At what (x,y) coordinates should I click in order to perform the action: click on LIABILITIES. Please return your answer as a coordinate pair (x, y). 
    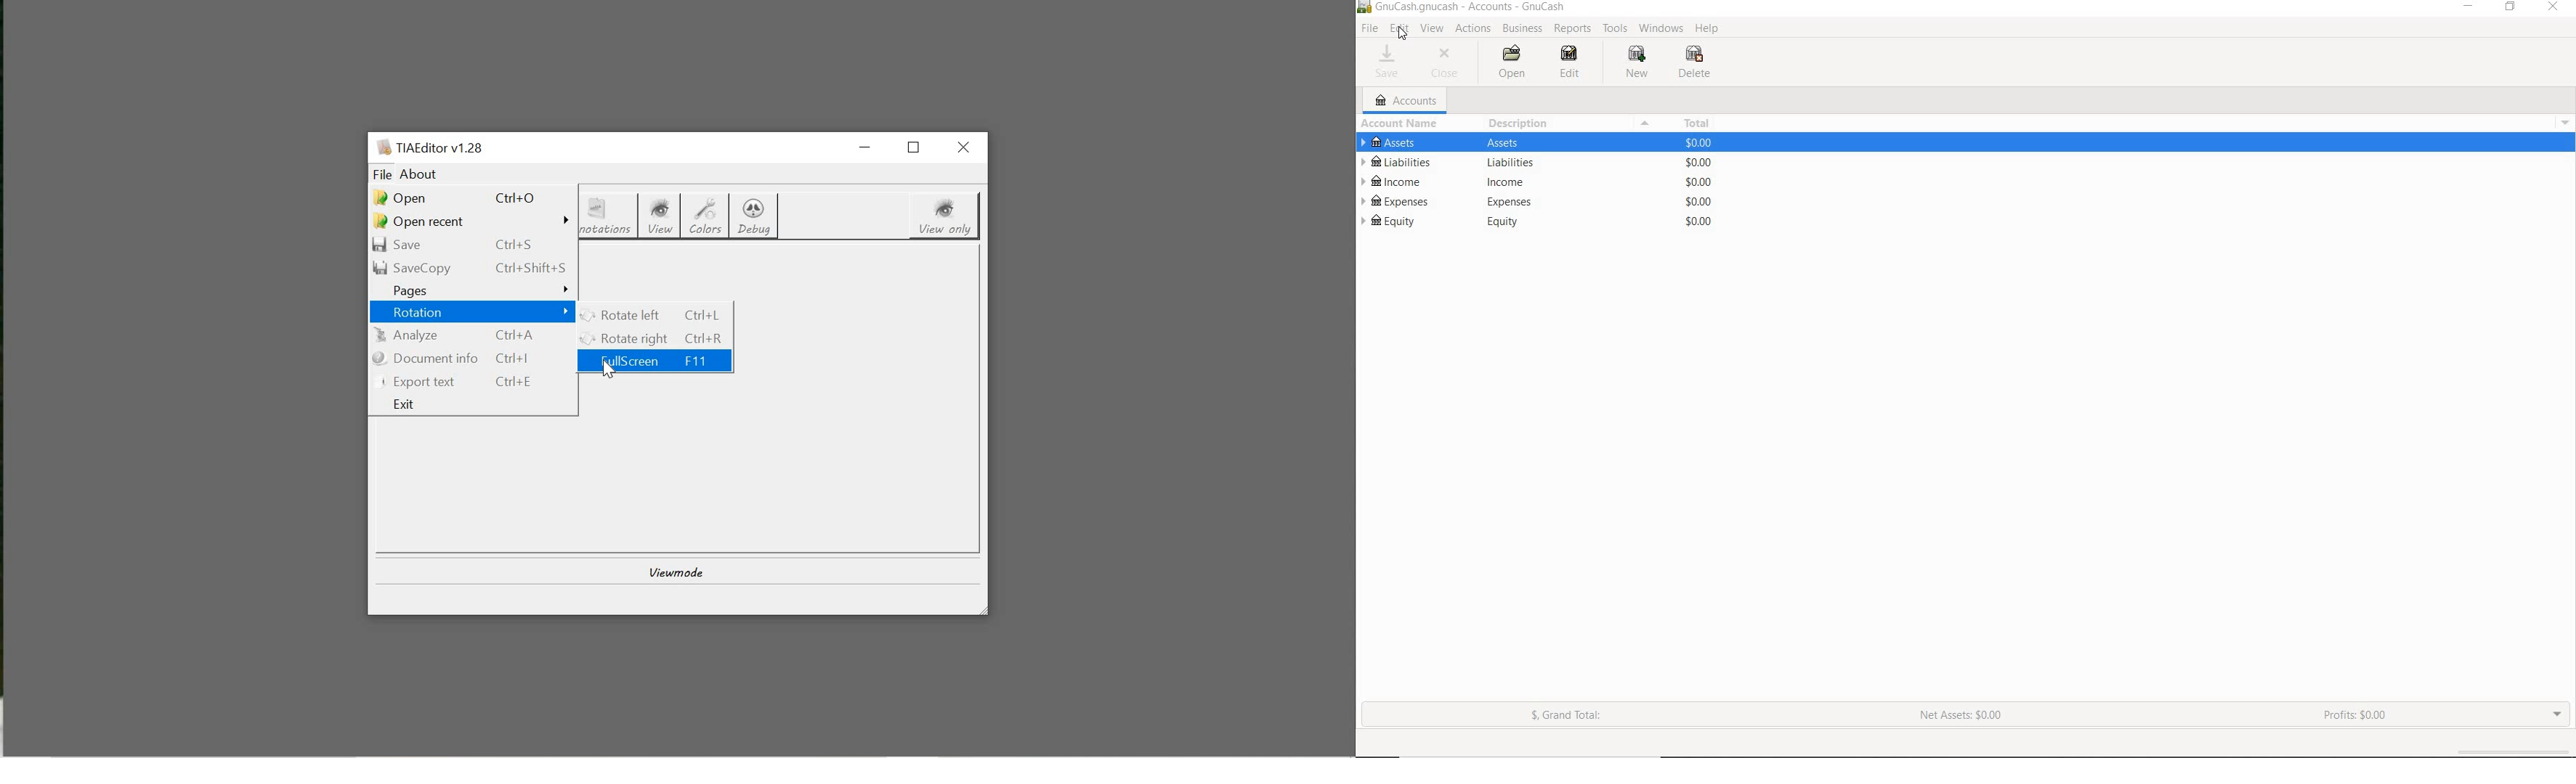
    Looking at the image, I should click on (1534, 162).